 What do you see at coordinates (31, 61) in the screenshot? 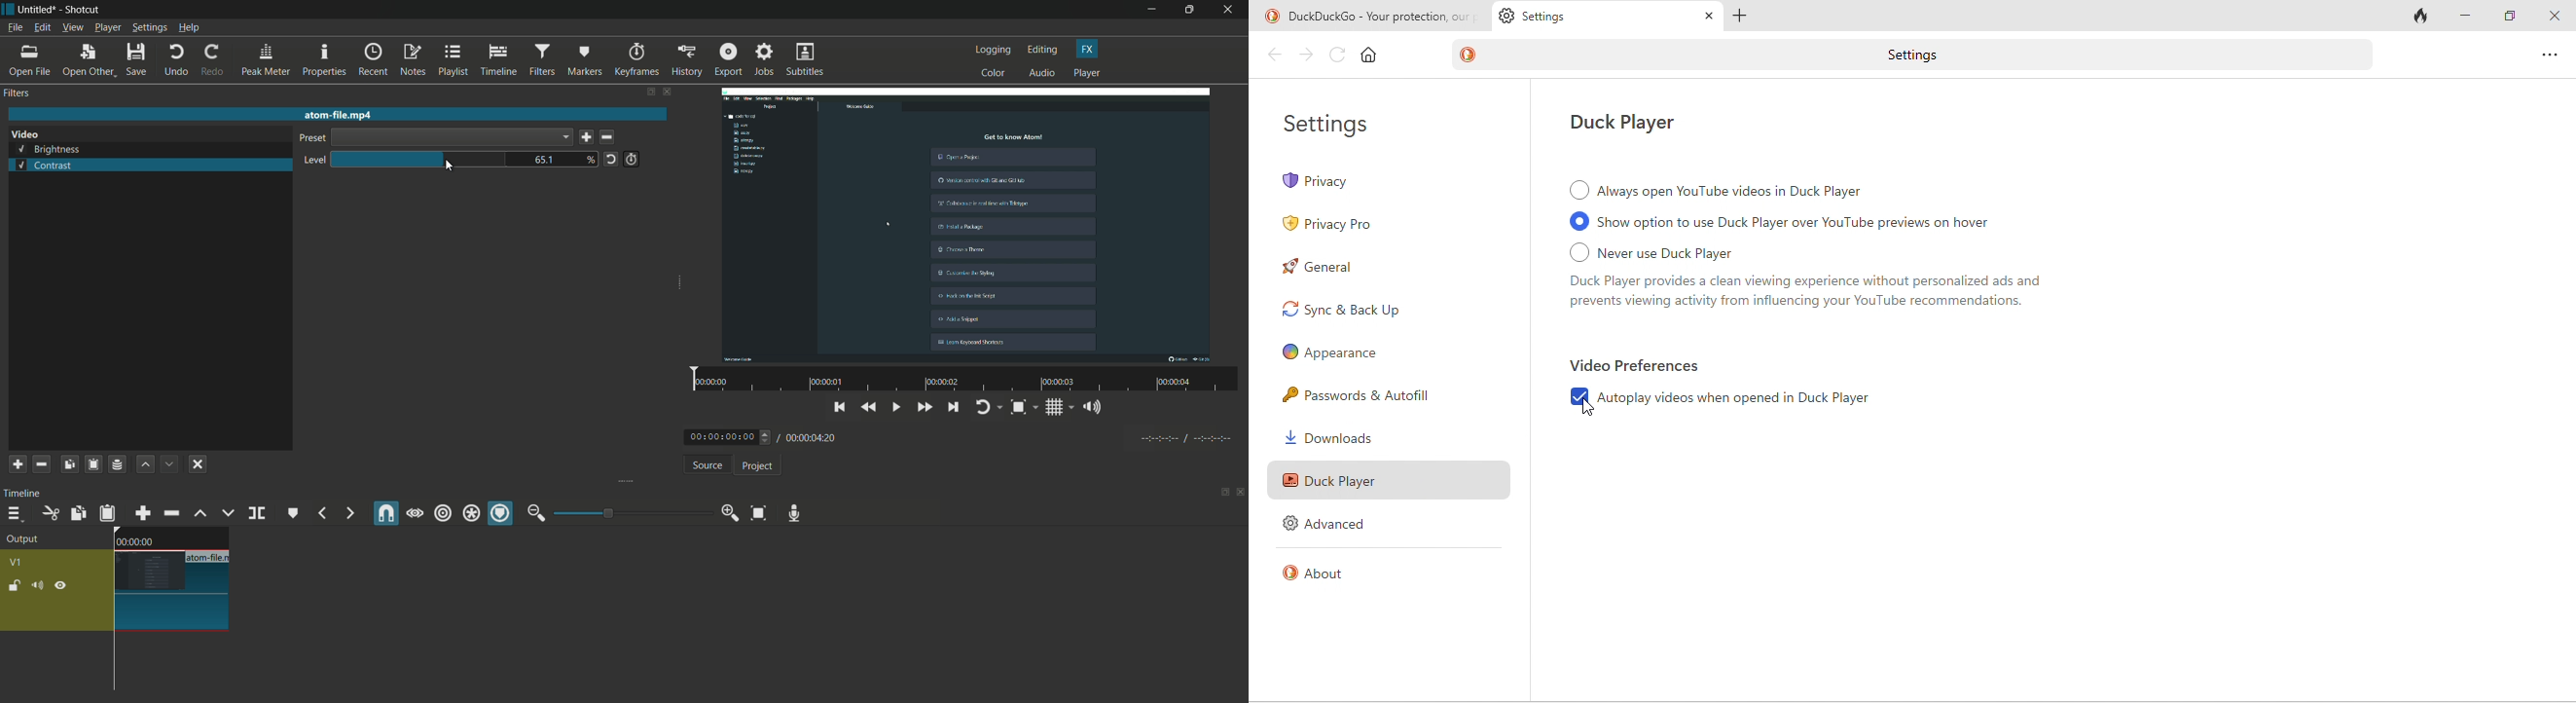
I see `open file` at bounding box center [31, 61].